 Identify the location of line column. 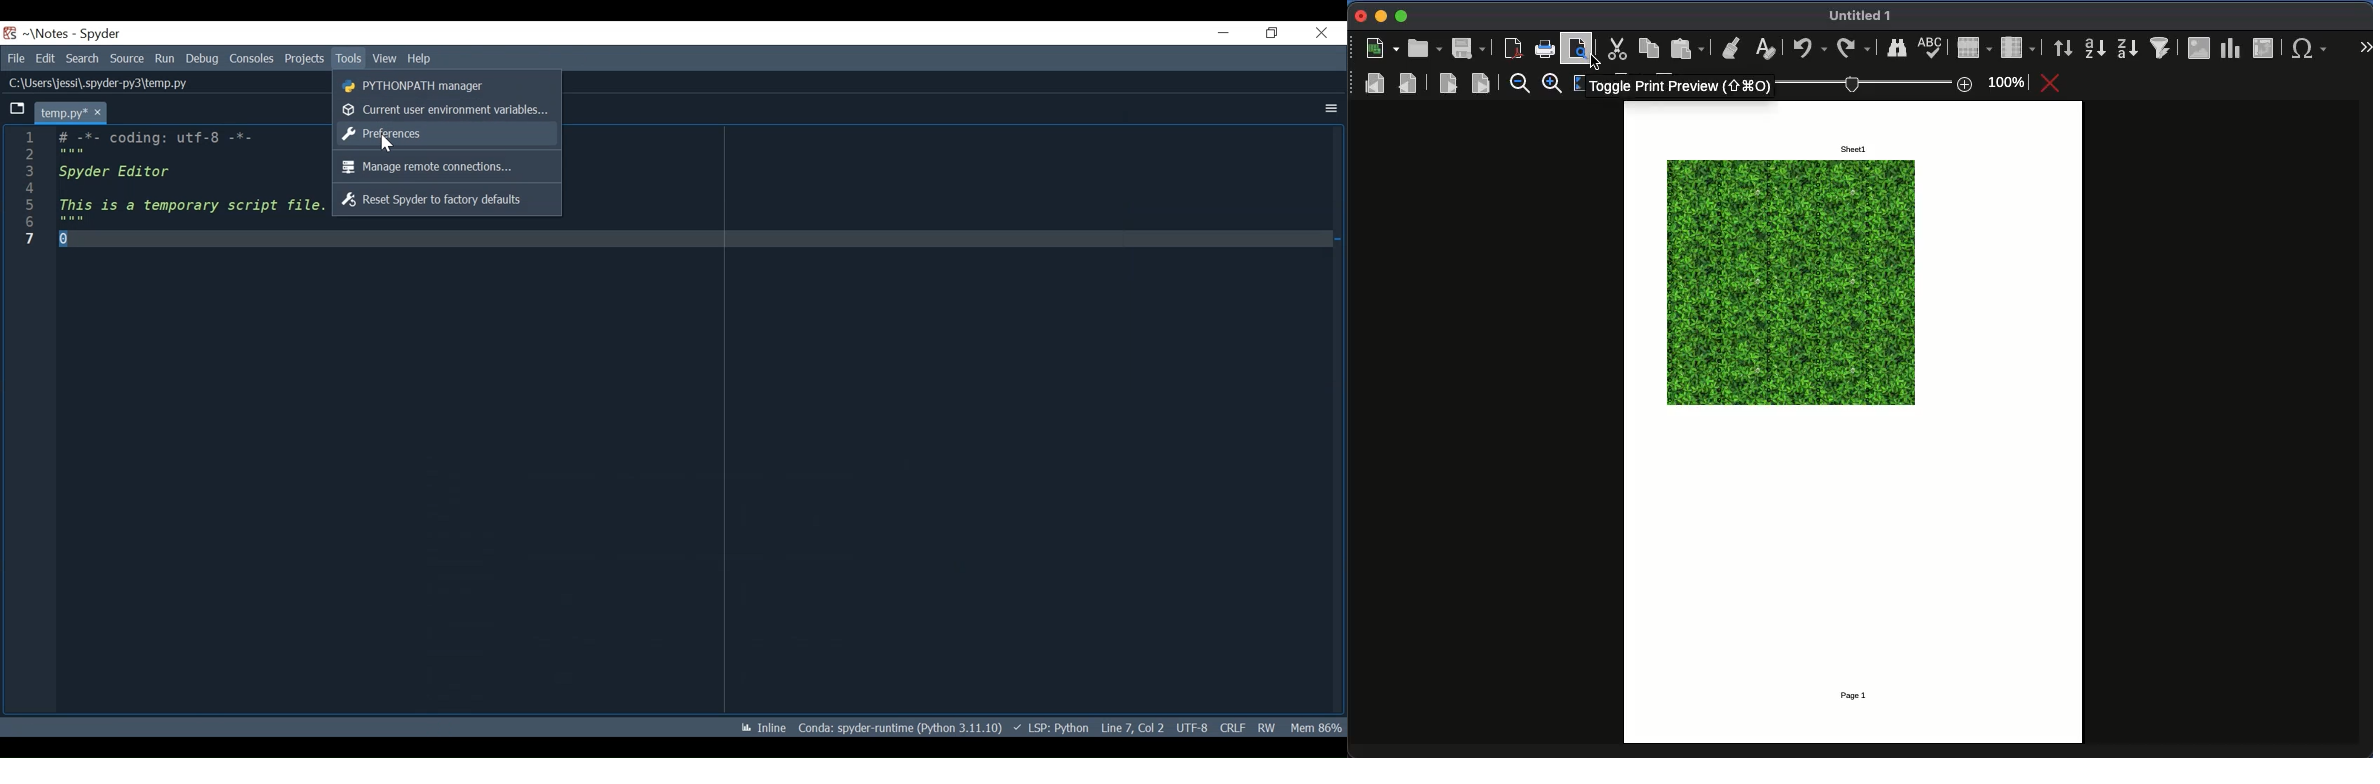
(32, 421).